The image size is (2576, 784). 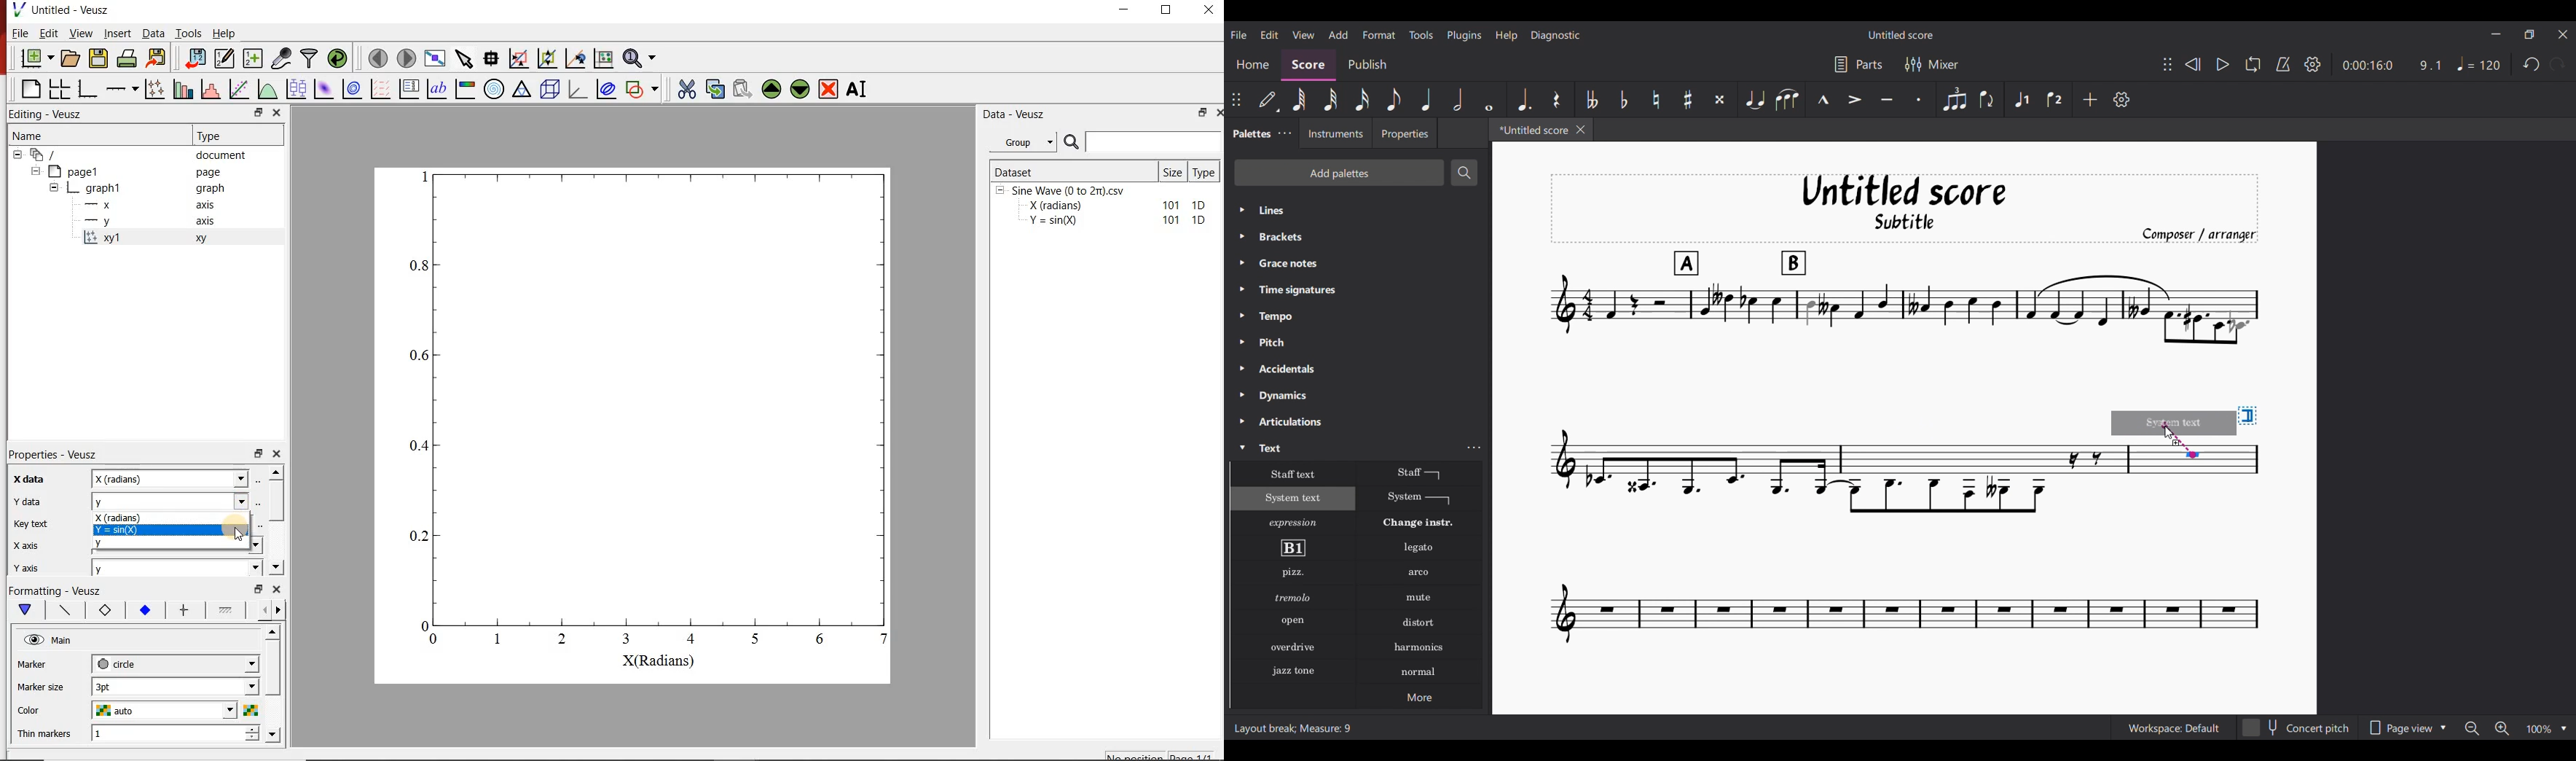 I want to click on System text, highlighted as current selection, so click(x=1292, y=498).